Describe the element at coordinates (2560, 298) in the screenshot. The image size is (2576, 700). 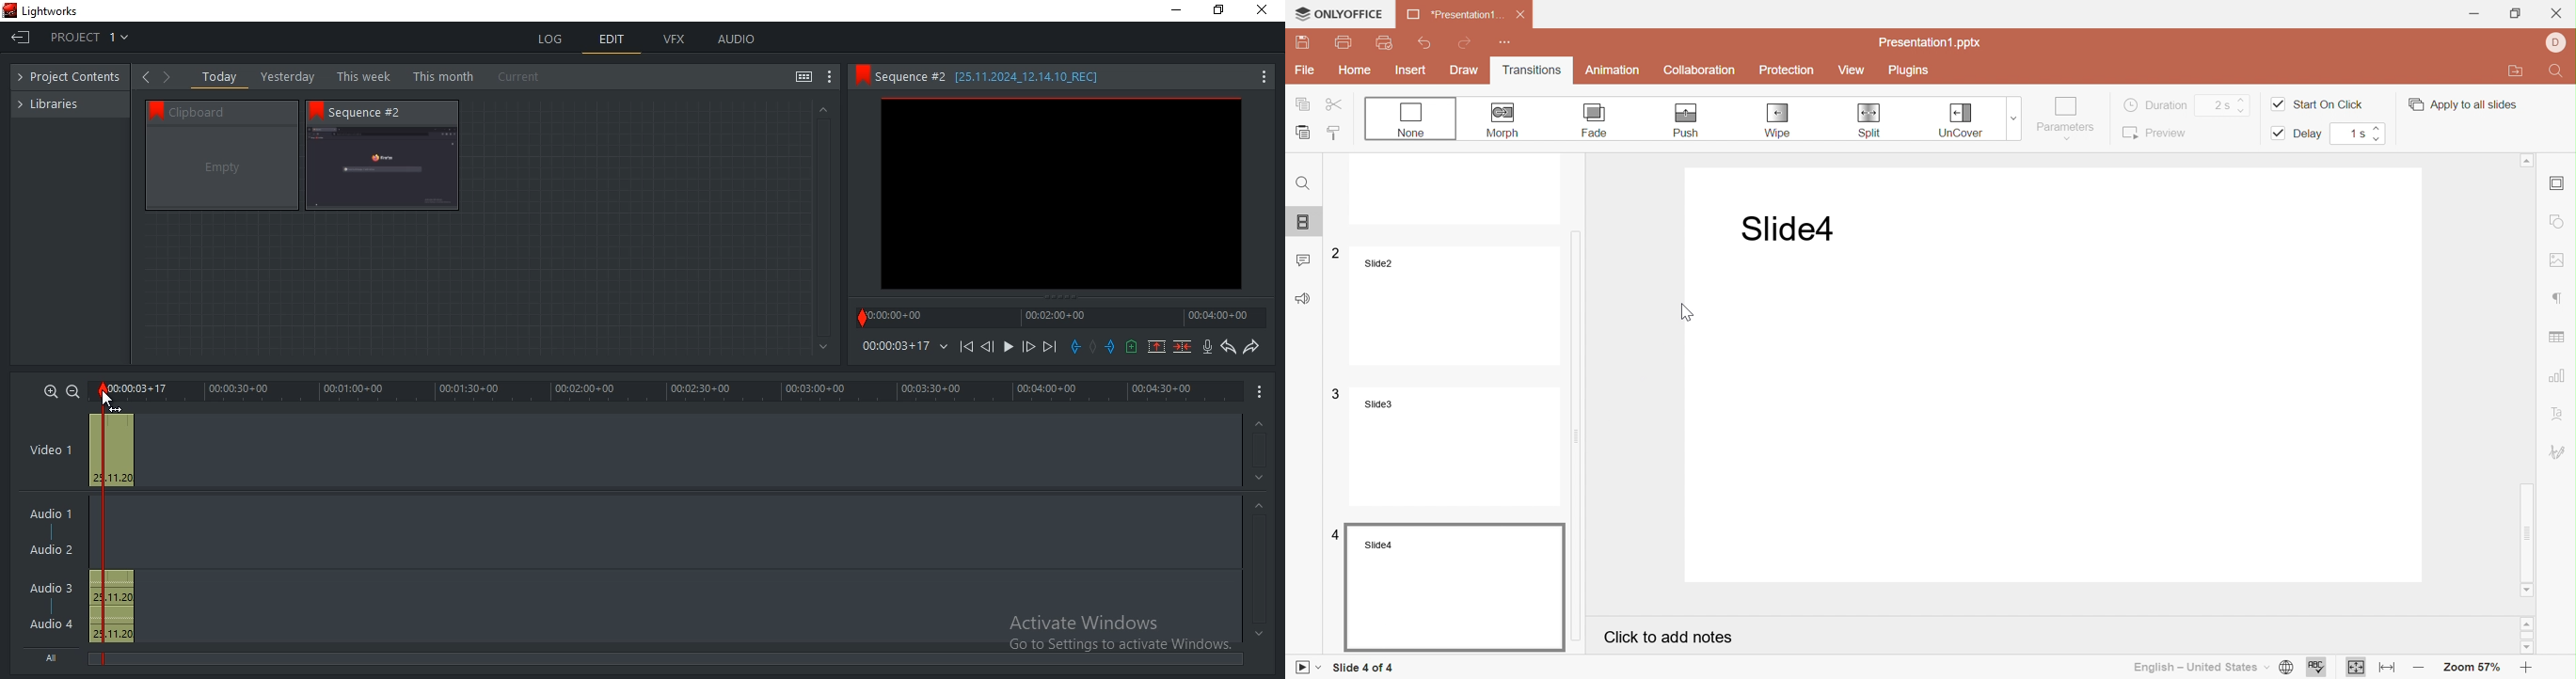
I see `Paragraph settings` at that location.